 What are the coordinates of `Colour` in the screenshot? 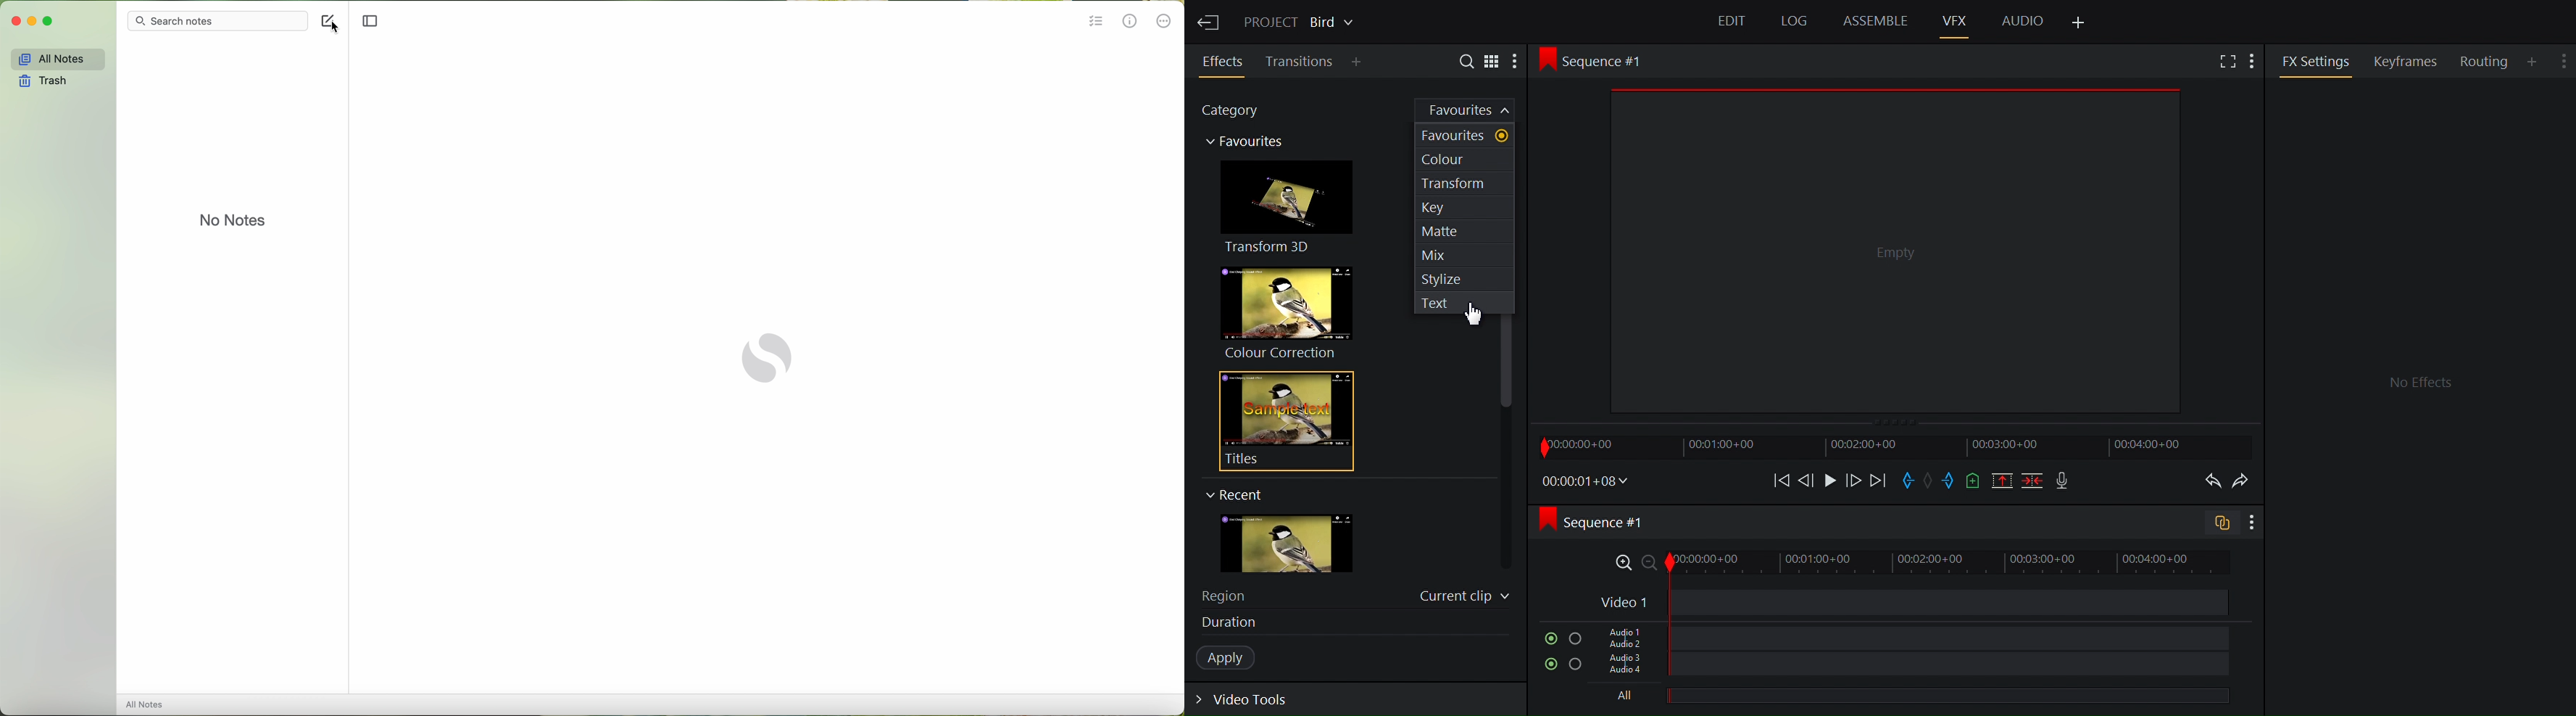 It's located at (1462, 159).